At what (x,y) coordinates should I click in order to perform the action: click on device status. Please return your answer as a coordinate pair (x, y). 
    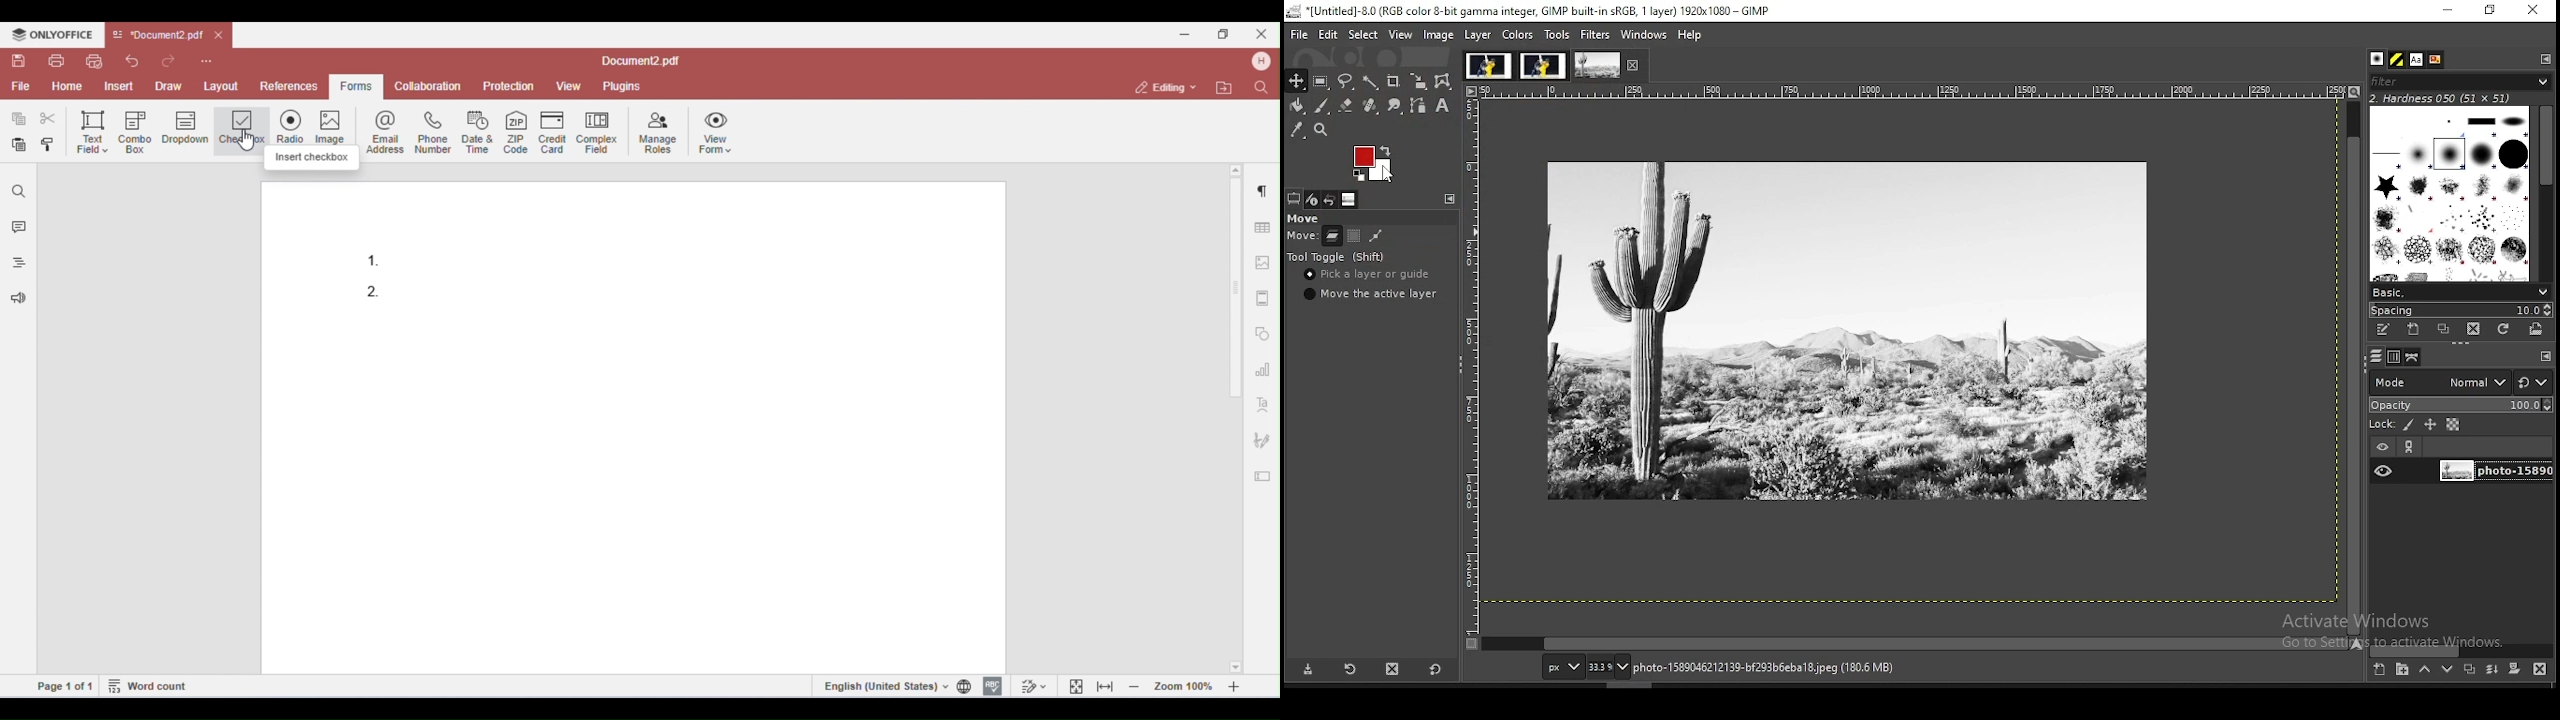
    Looking at the image, I should click on (1314, 199).